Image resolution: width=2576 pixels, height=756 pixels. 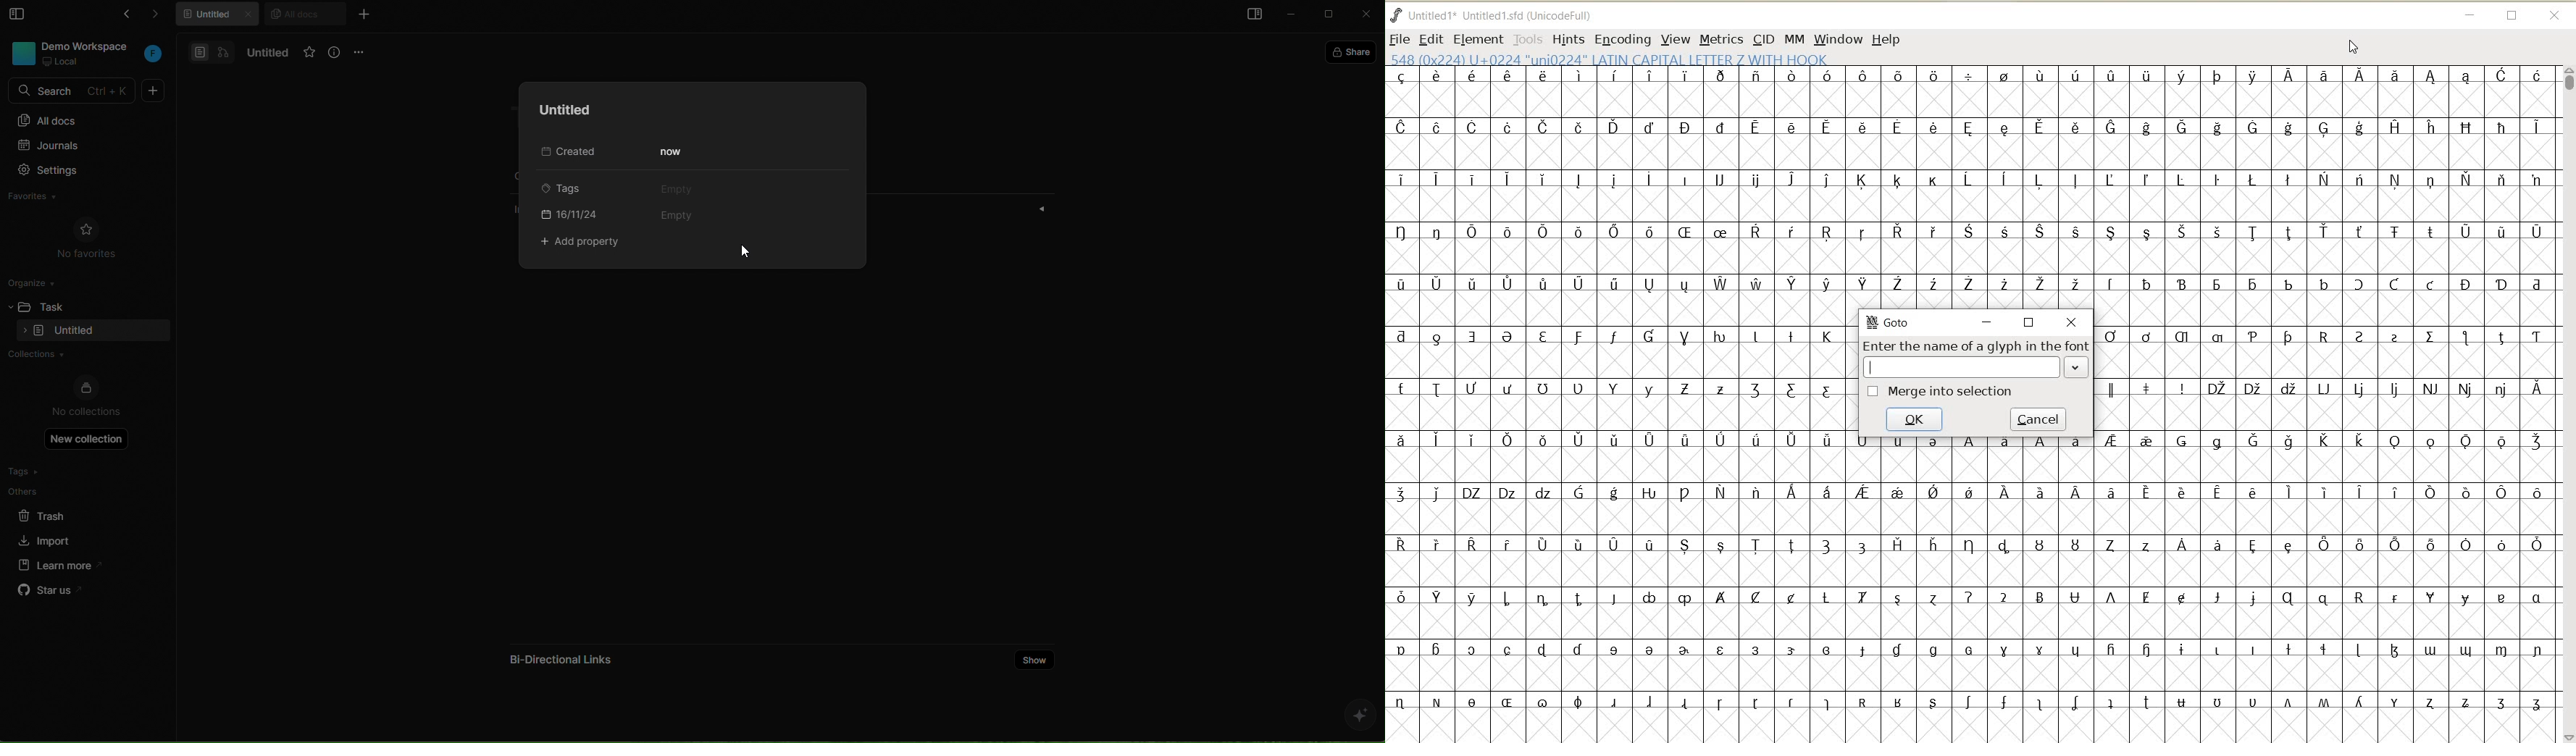 I want to click on minimize, so click(x=1987, y=323).